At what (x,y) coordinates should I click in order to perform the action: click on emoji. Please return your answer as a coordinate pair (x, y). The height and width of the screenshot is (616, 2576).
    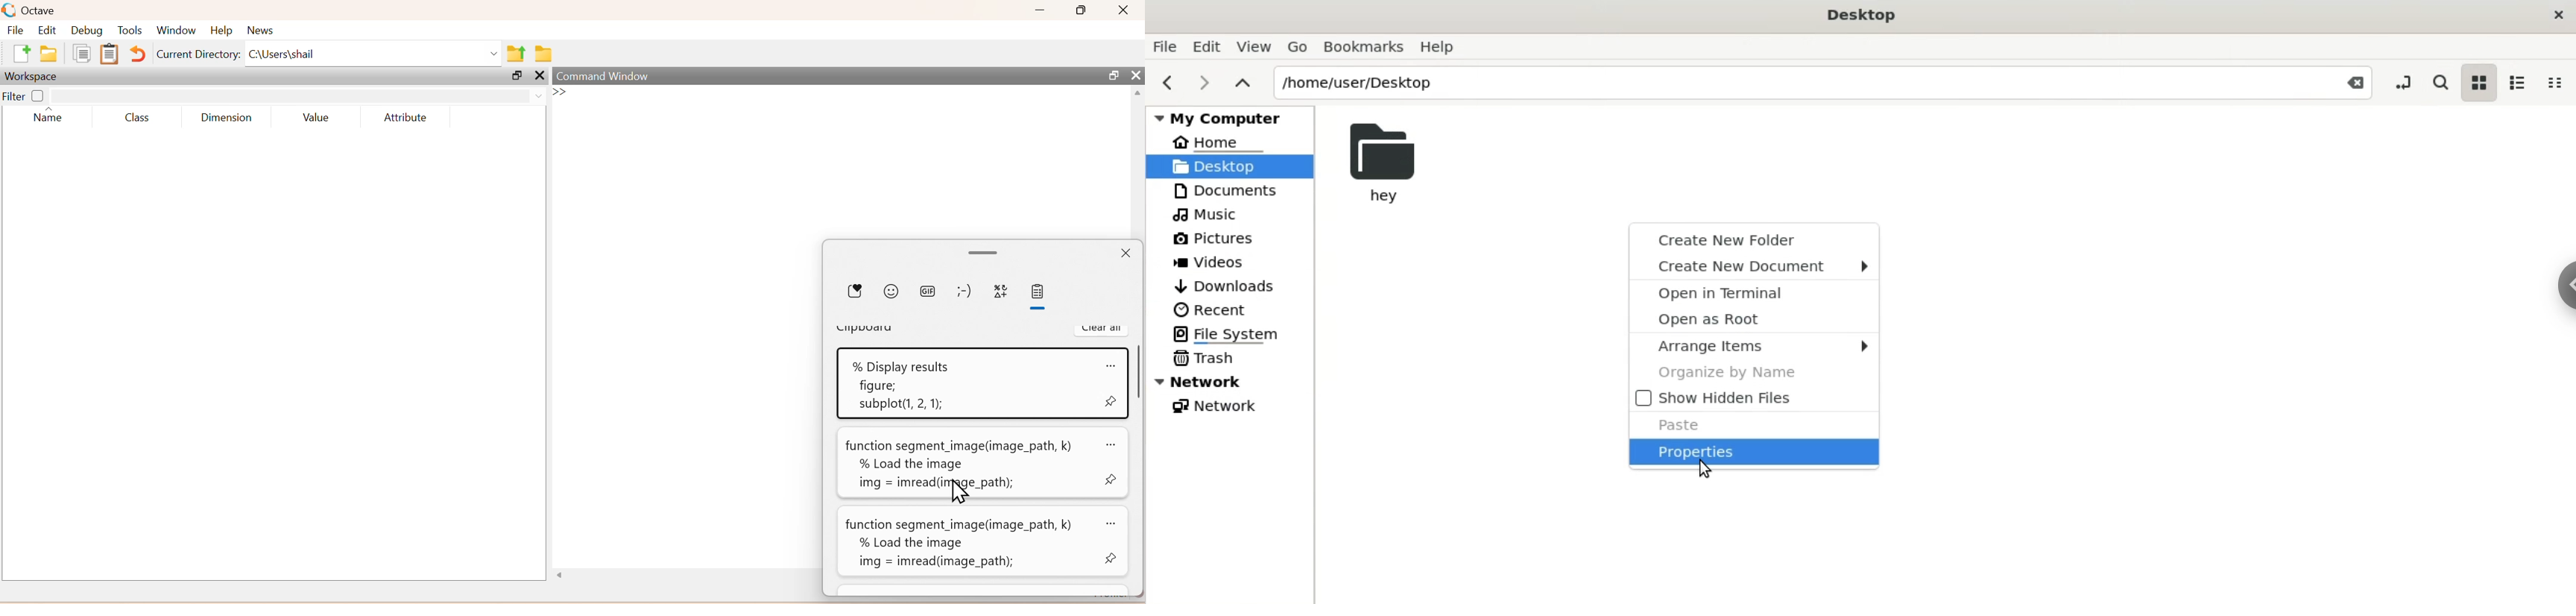
    Looking at the image, I should click on (893, 292).